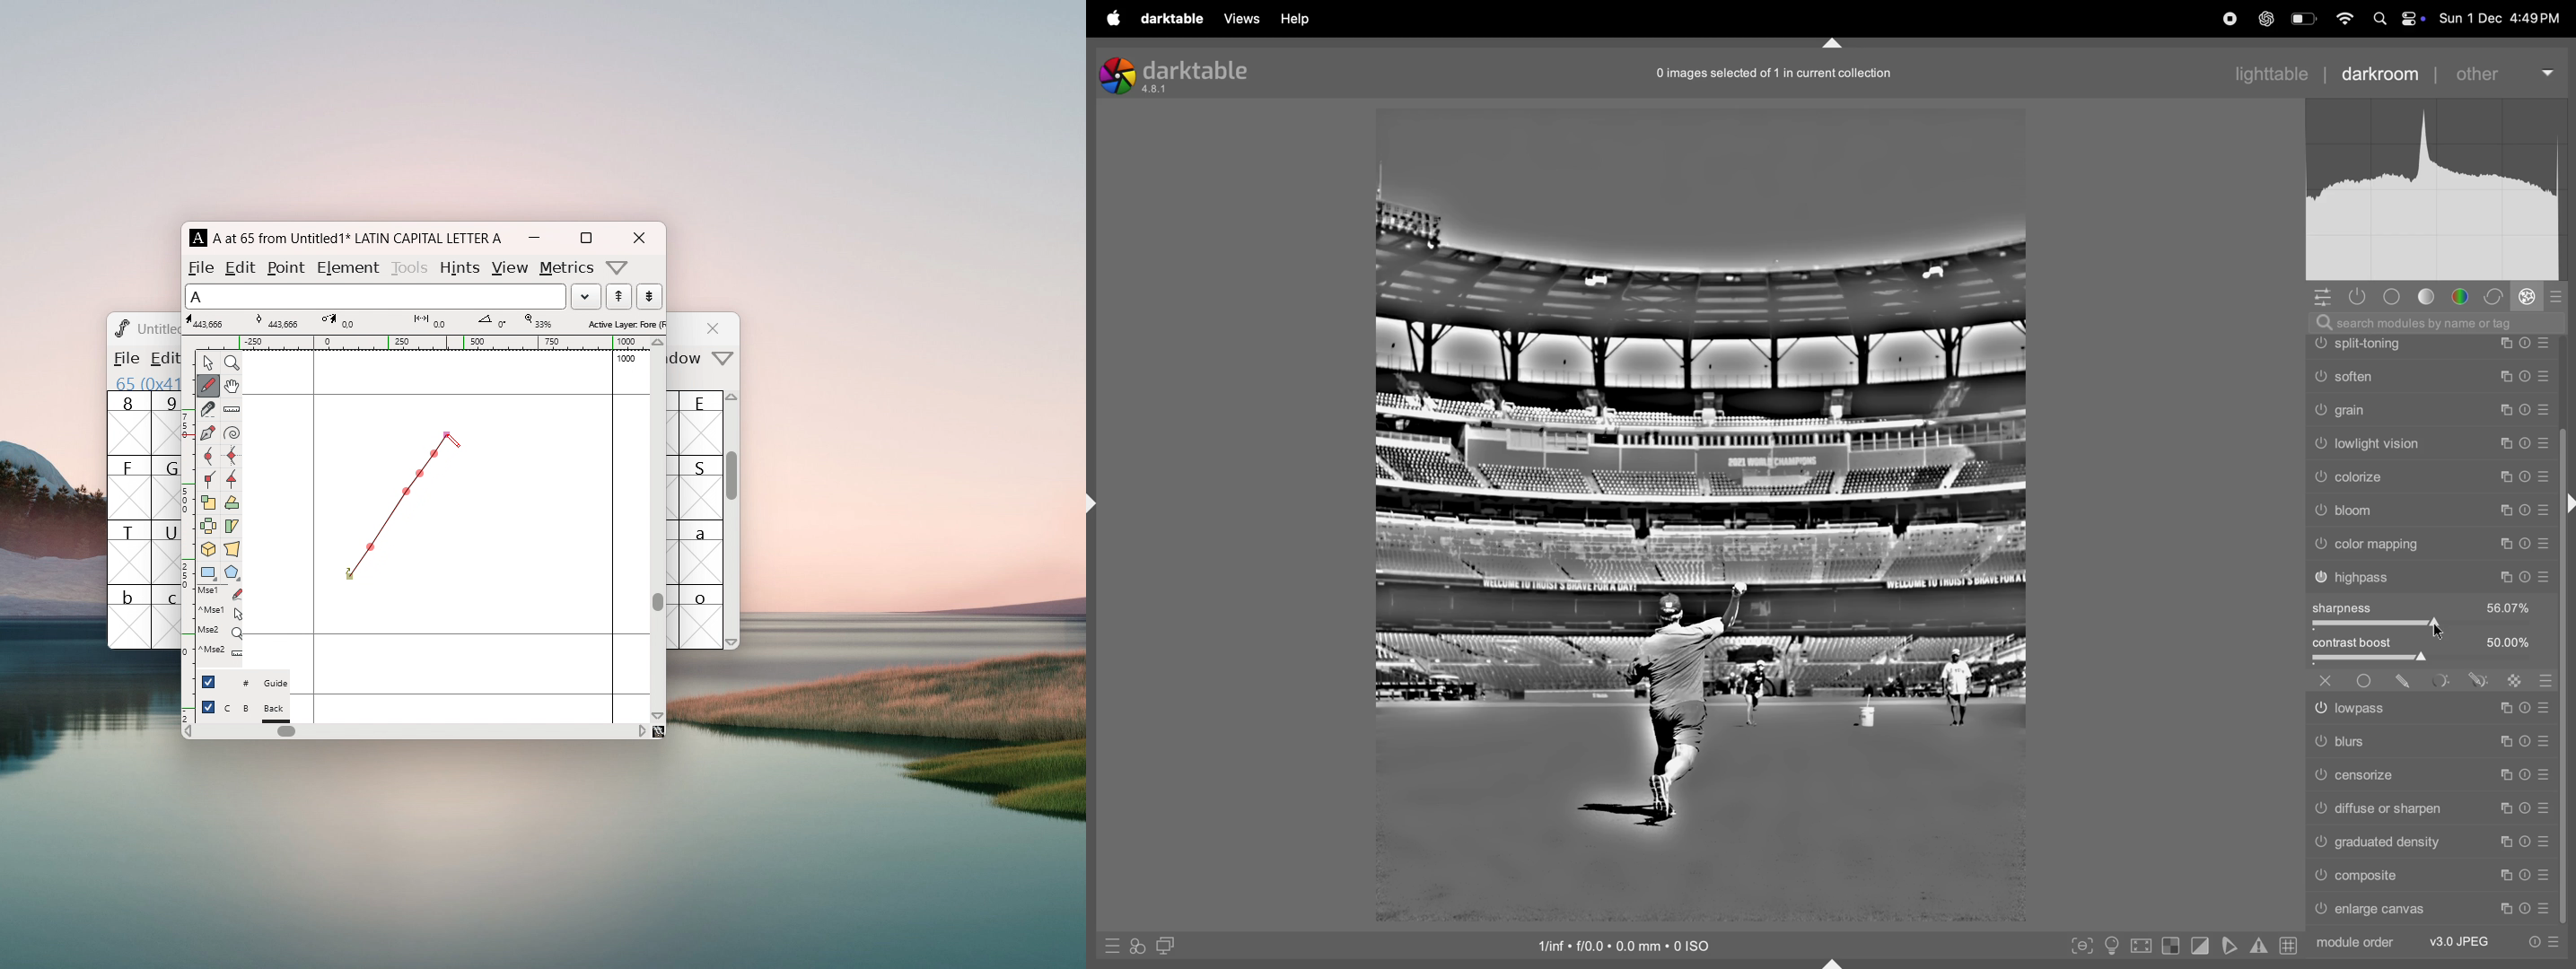 The width and height of the screenshot is (2576, 980). Describe the element at coordinates (232, 387) in the screenshot. I see `scroll by hand ` at that location.